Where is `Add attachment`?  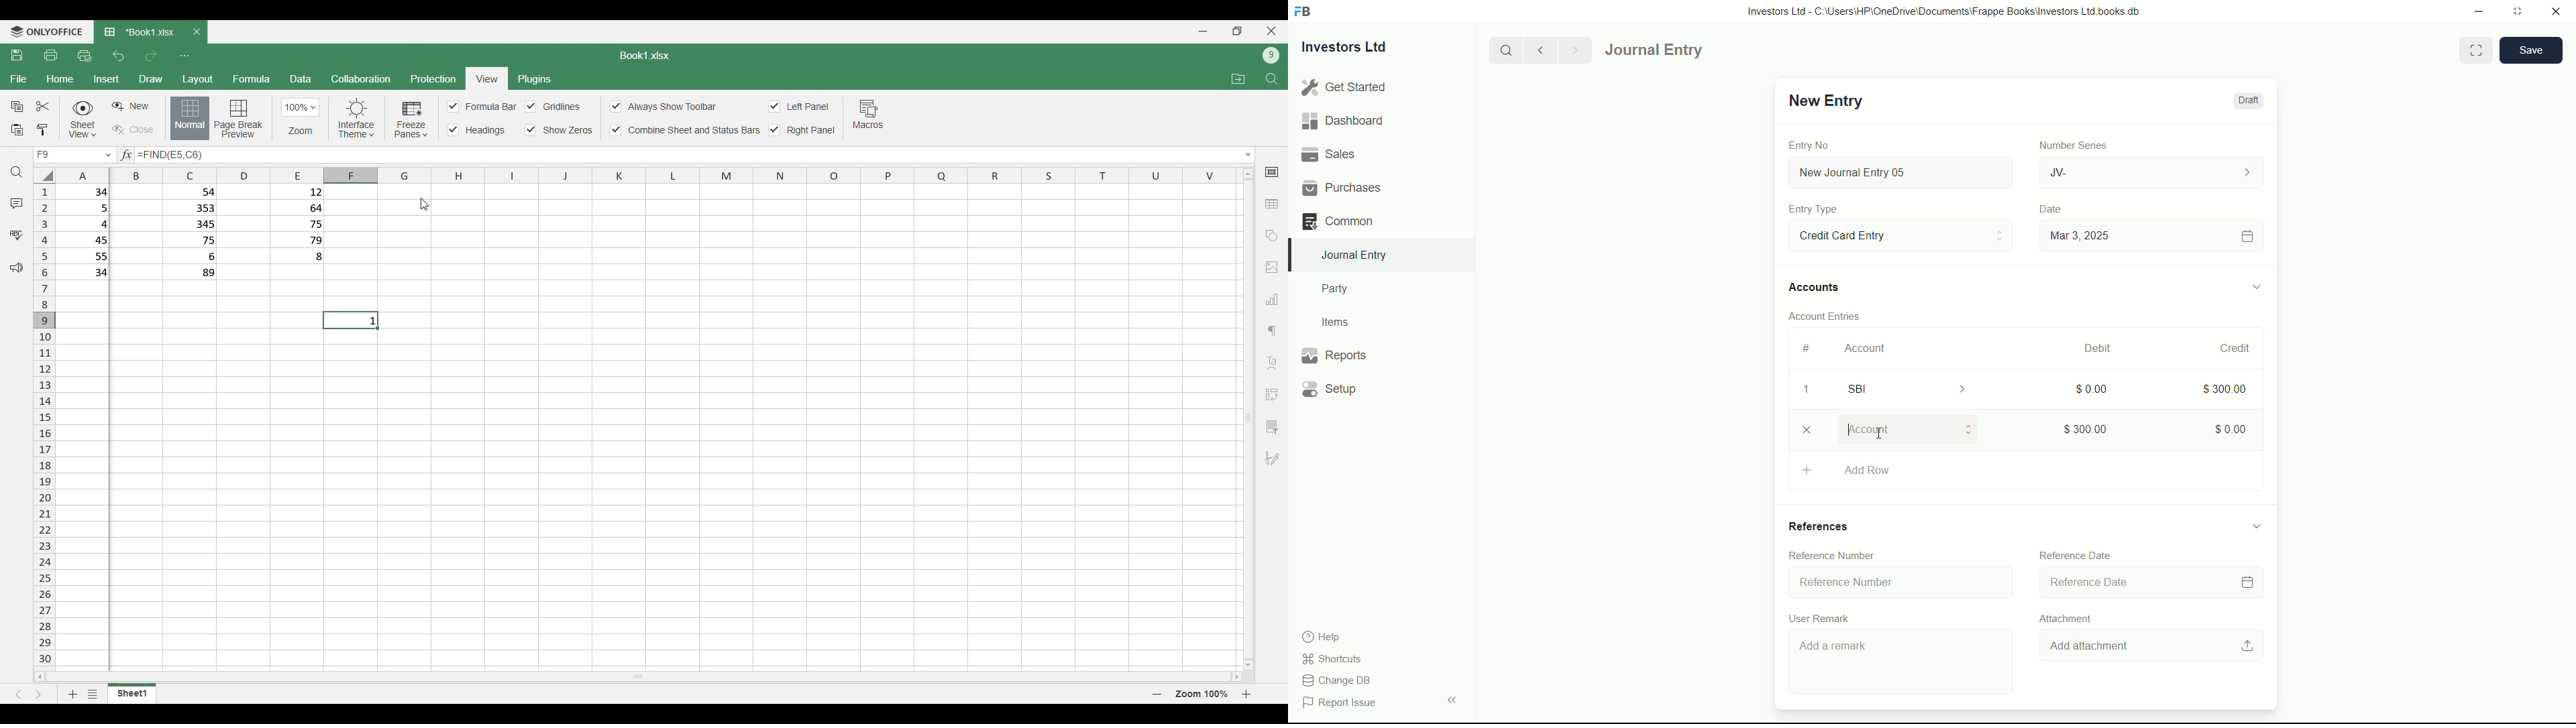 Add attachment is located at coordinates (2153, 646).